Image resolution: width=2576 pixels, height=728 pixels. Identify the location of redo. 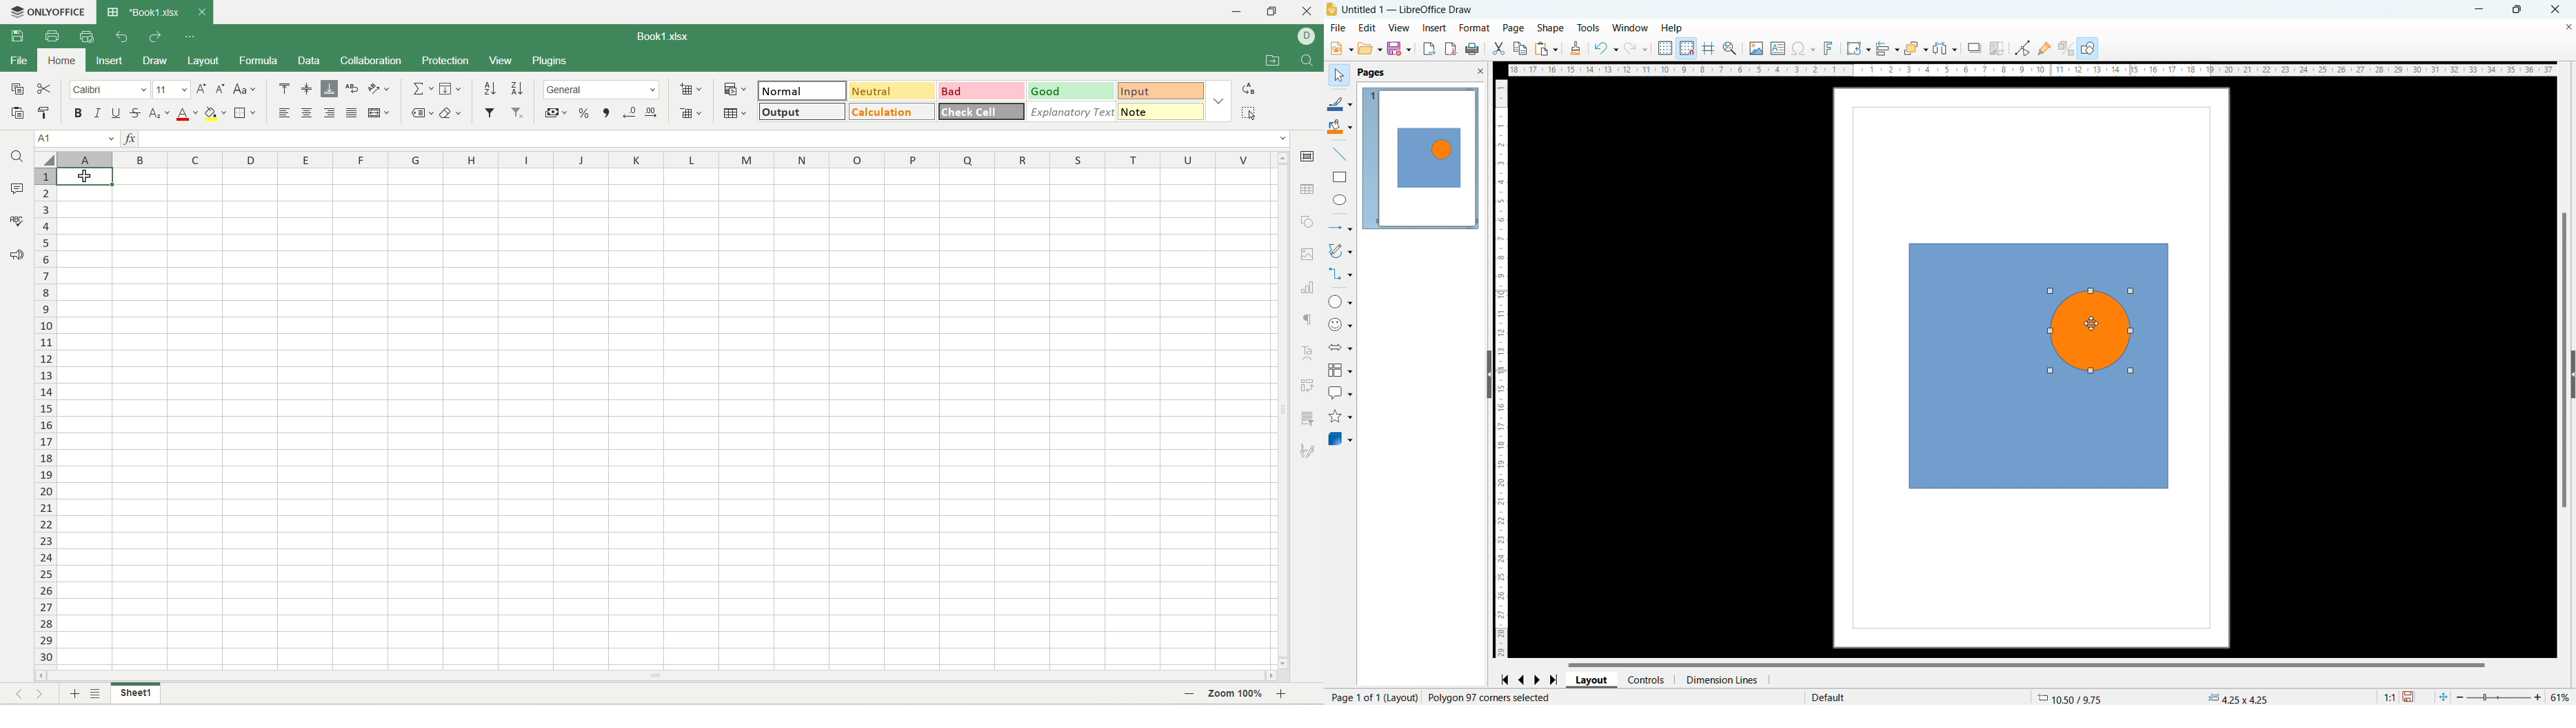
(154, 36).